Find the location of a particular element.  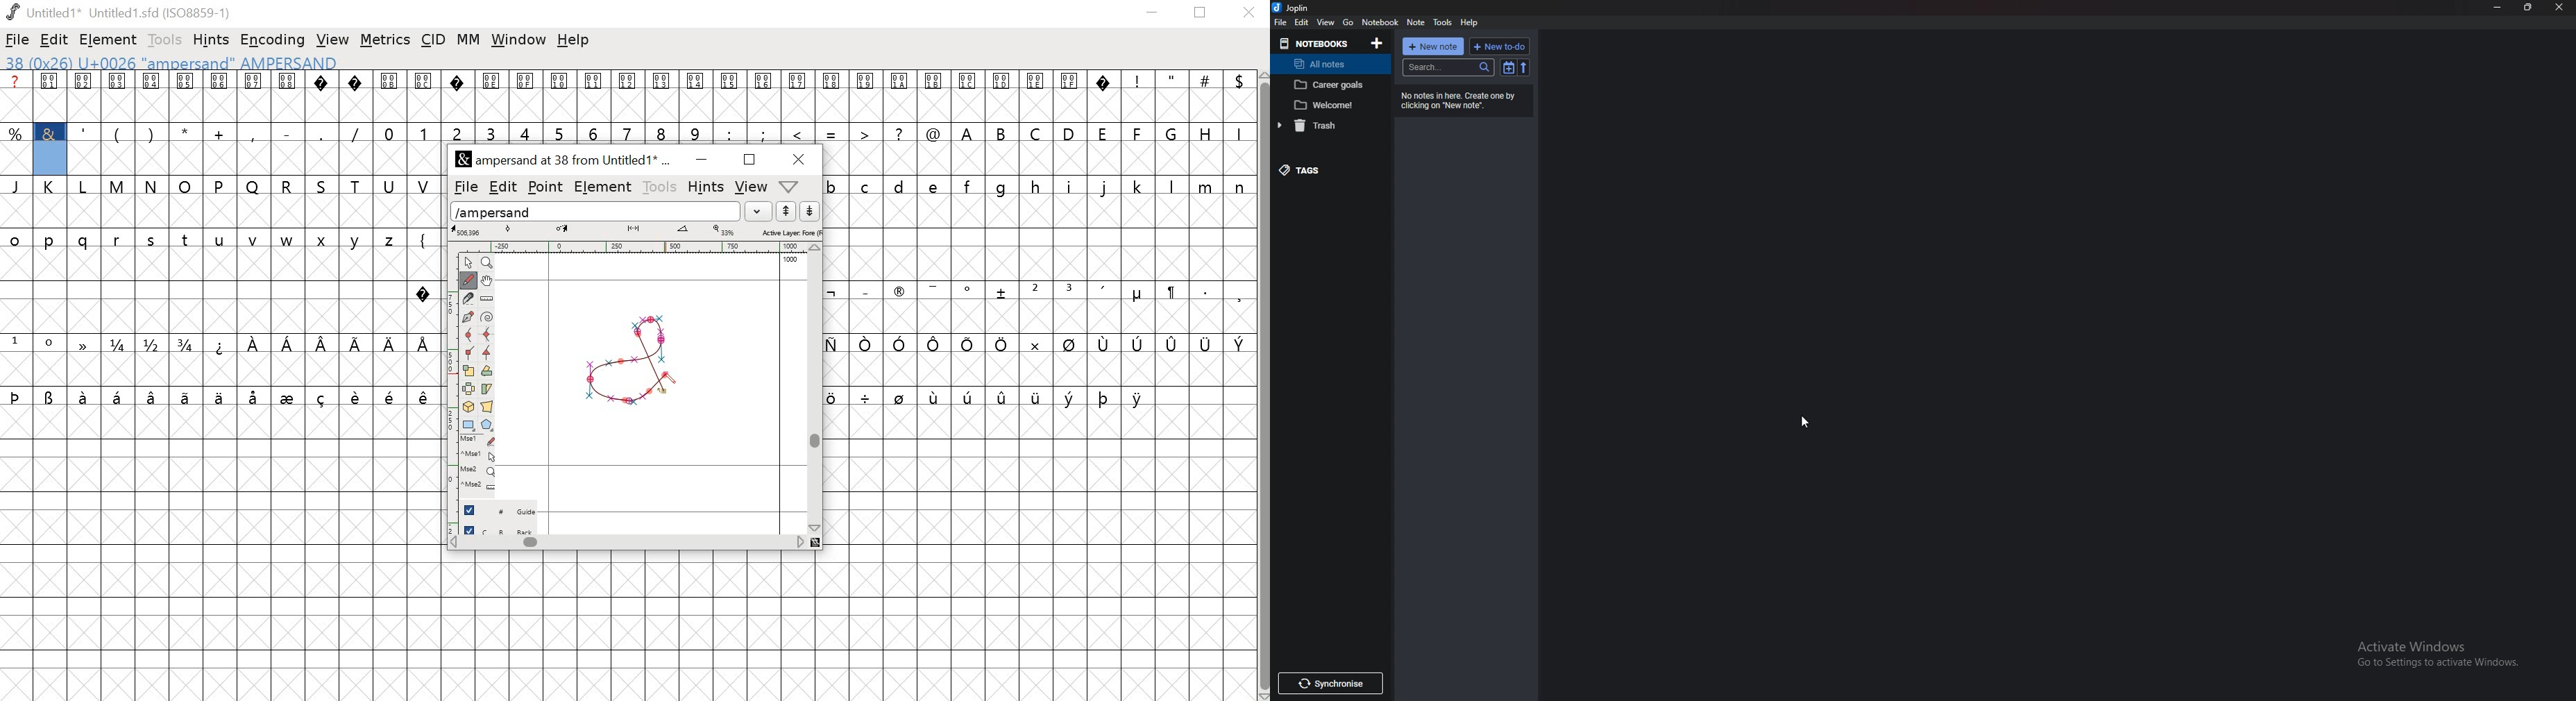

+ is located at coordinates (221, 133).